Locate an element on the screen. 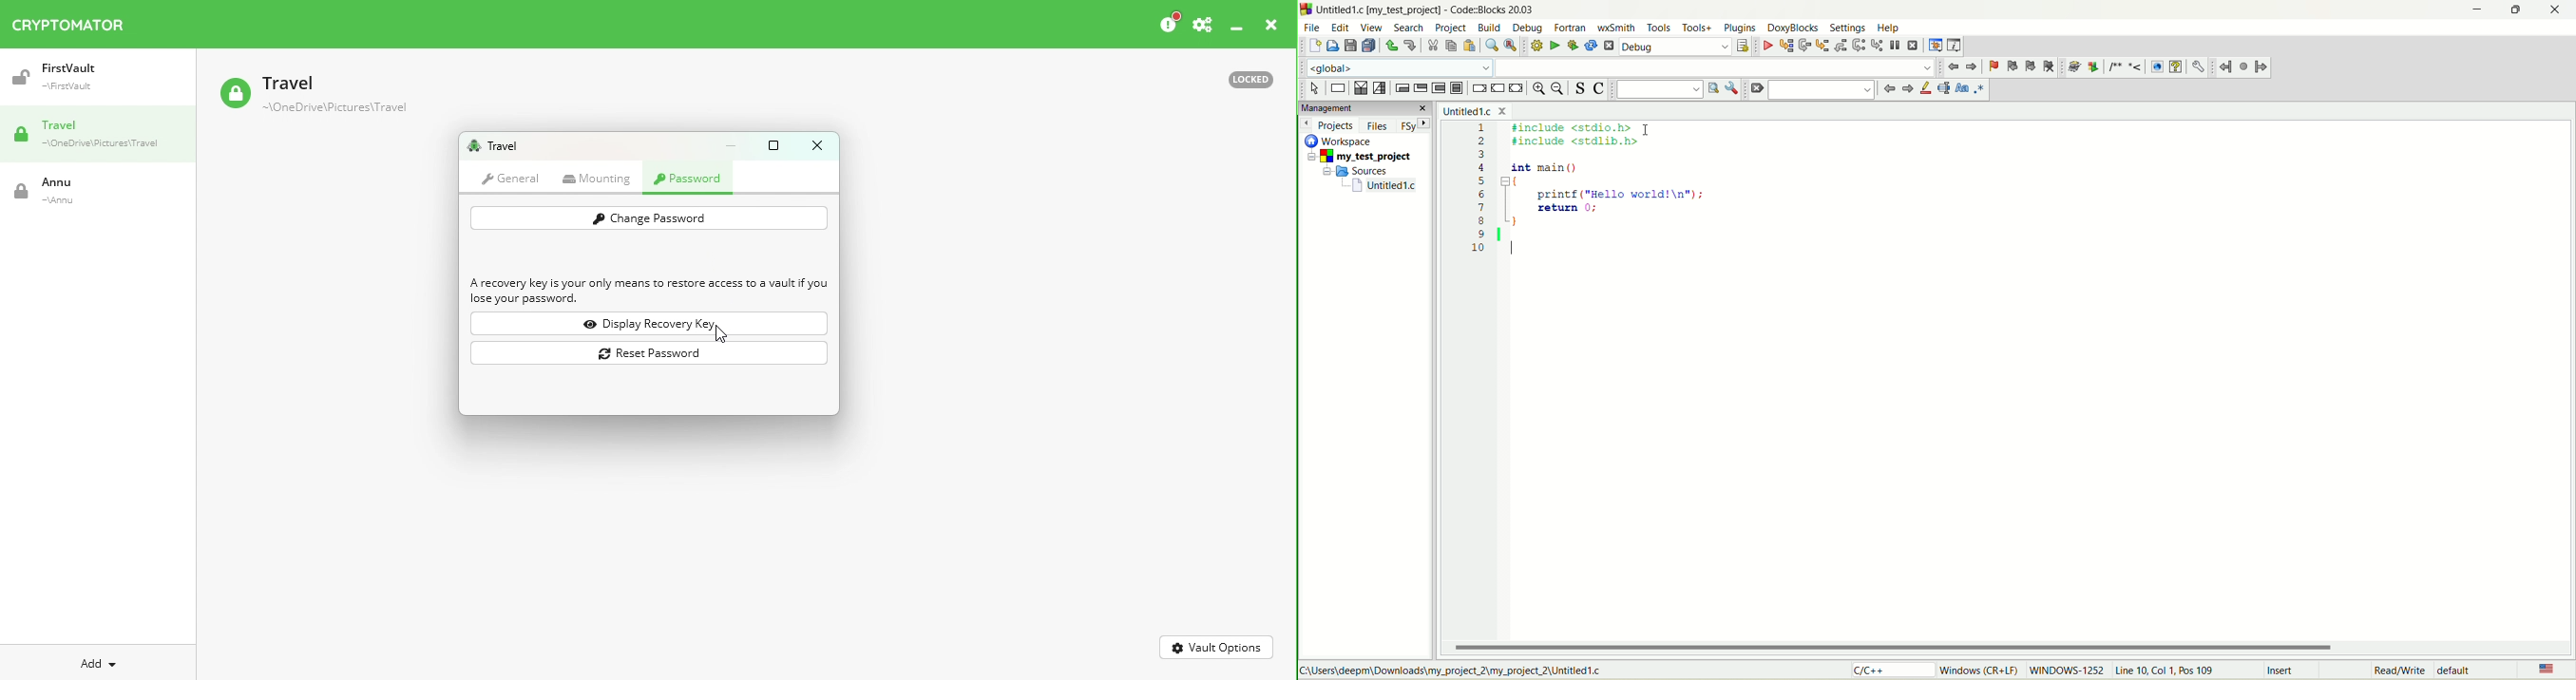 This screenshot has width=2576, height=700. build is located at coordinates (1489, 27).